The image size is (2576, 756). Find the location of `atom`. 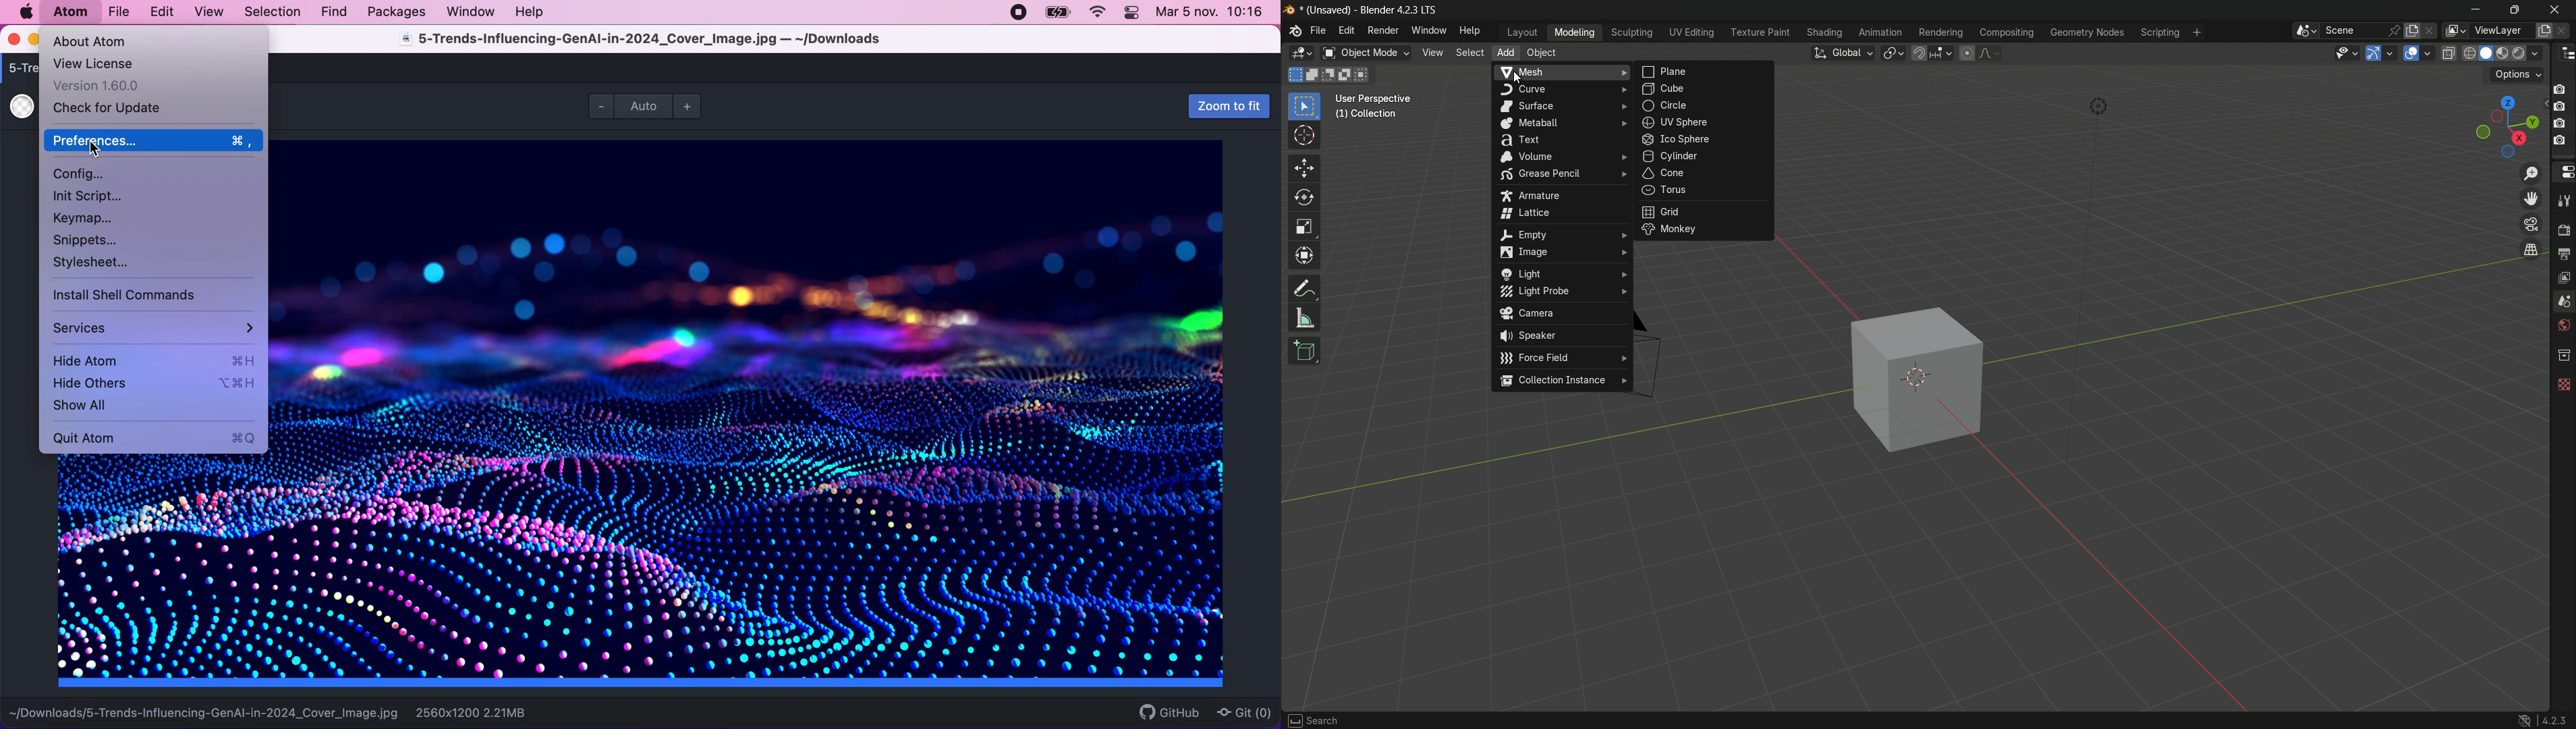

atom is located at coordinates (70, 12).